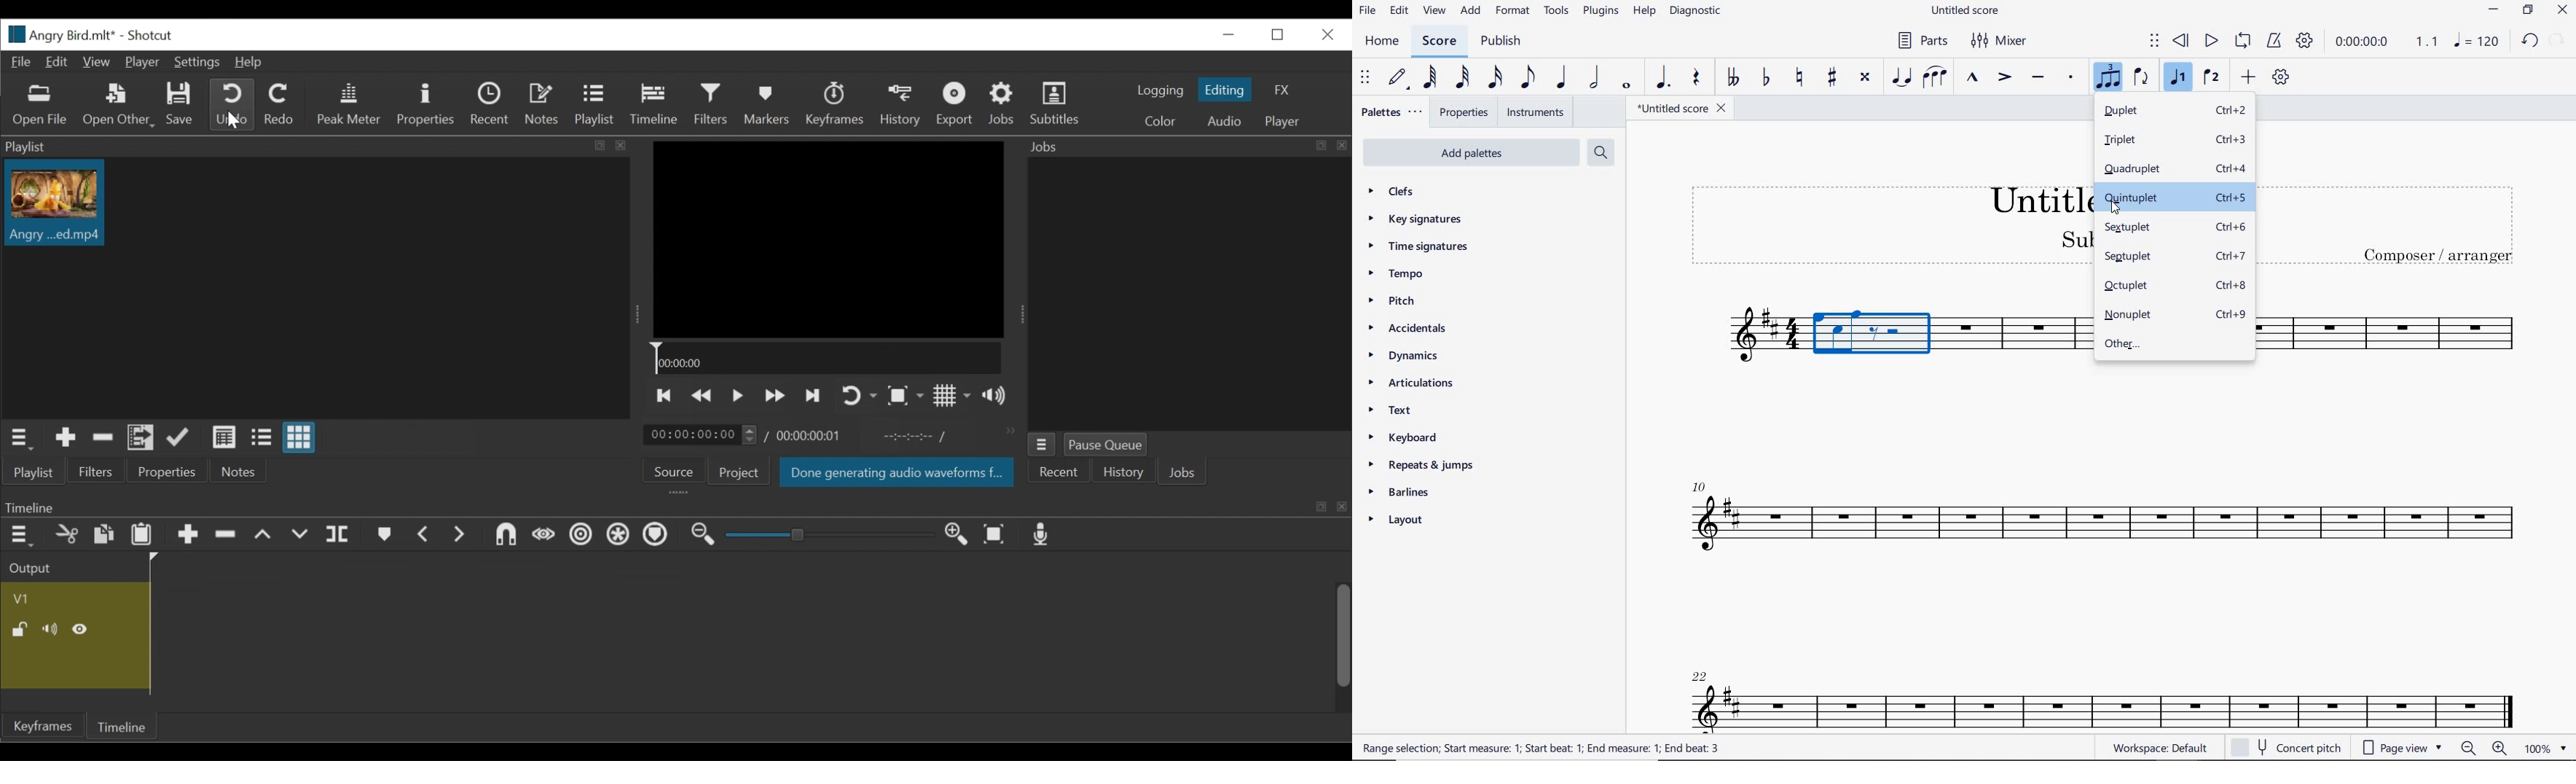  I want to click on cursor, so click(2114, 208).